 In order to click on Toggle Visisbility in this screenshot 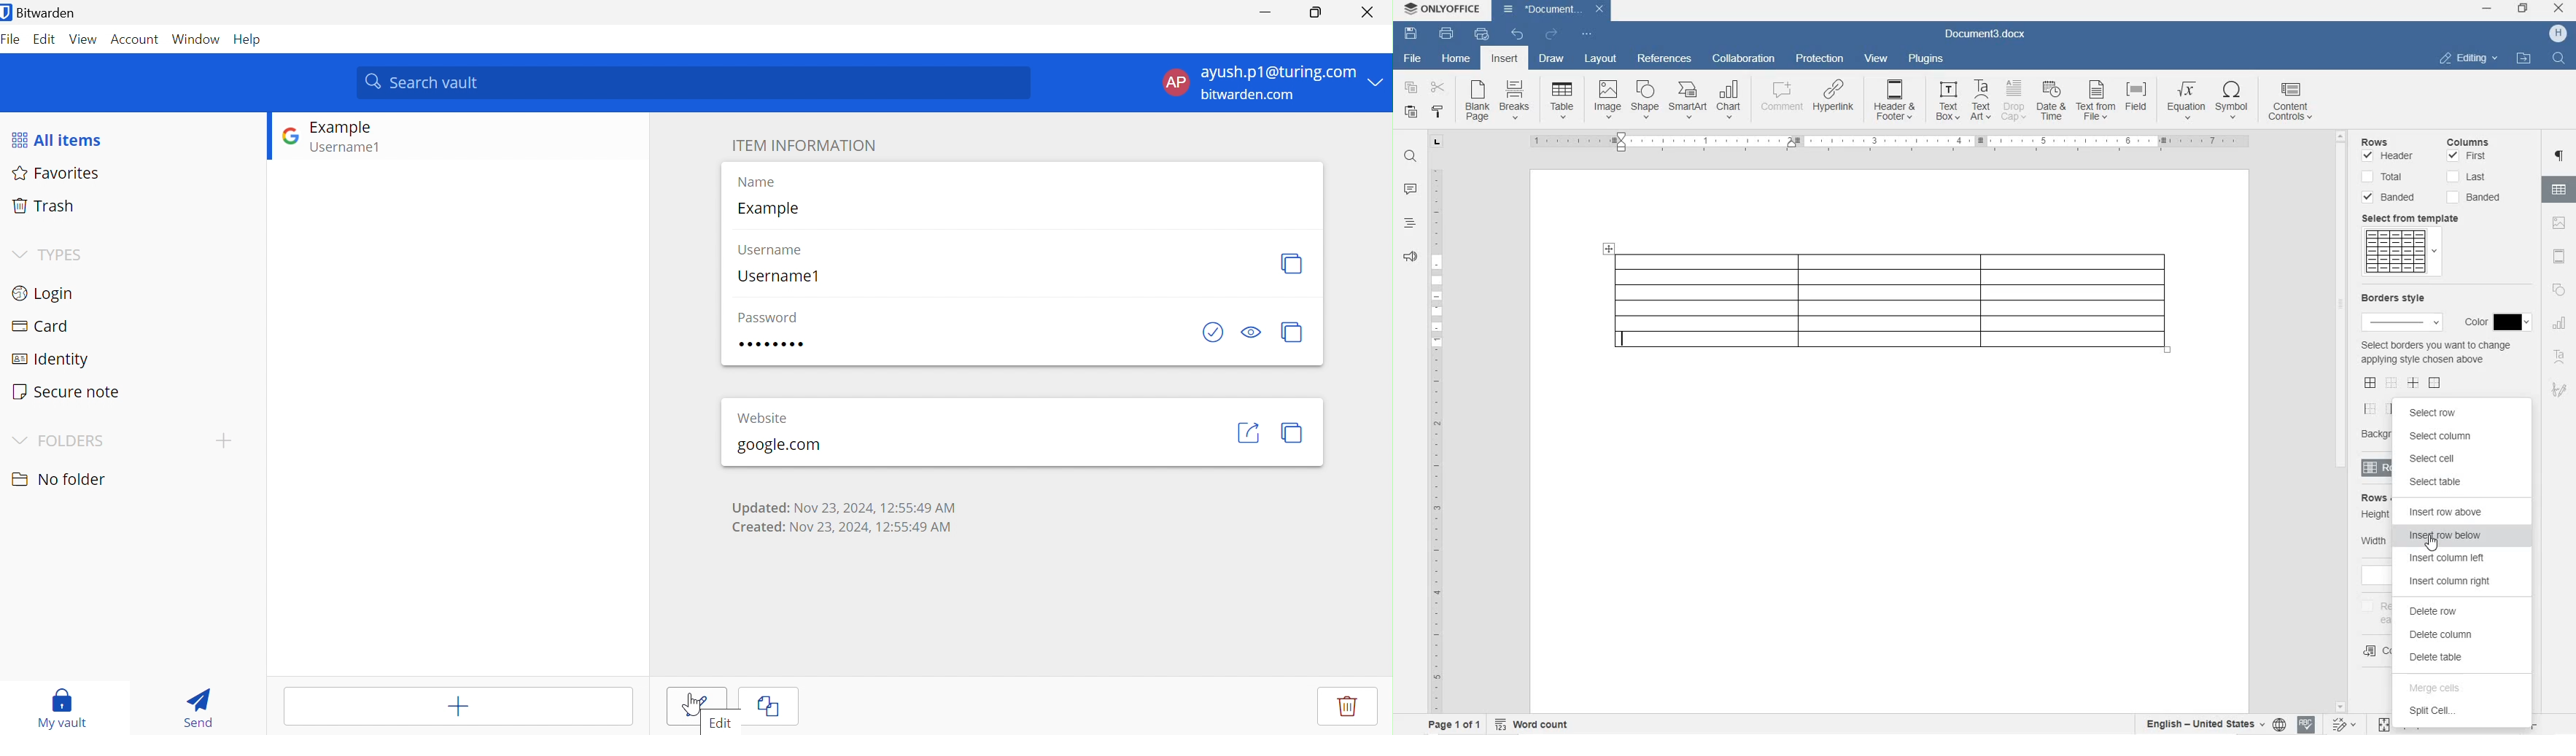, I will do `click(1253, 332)`.